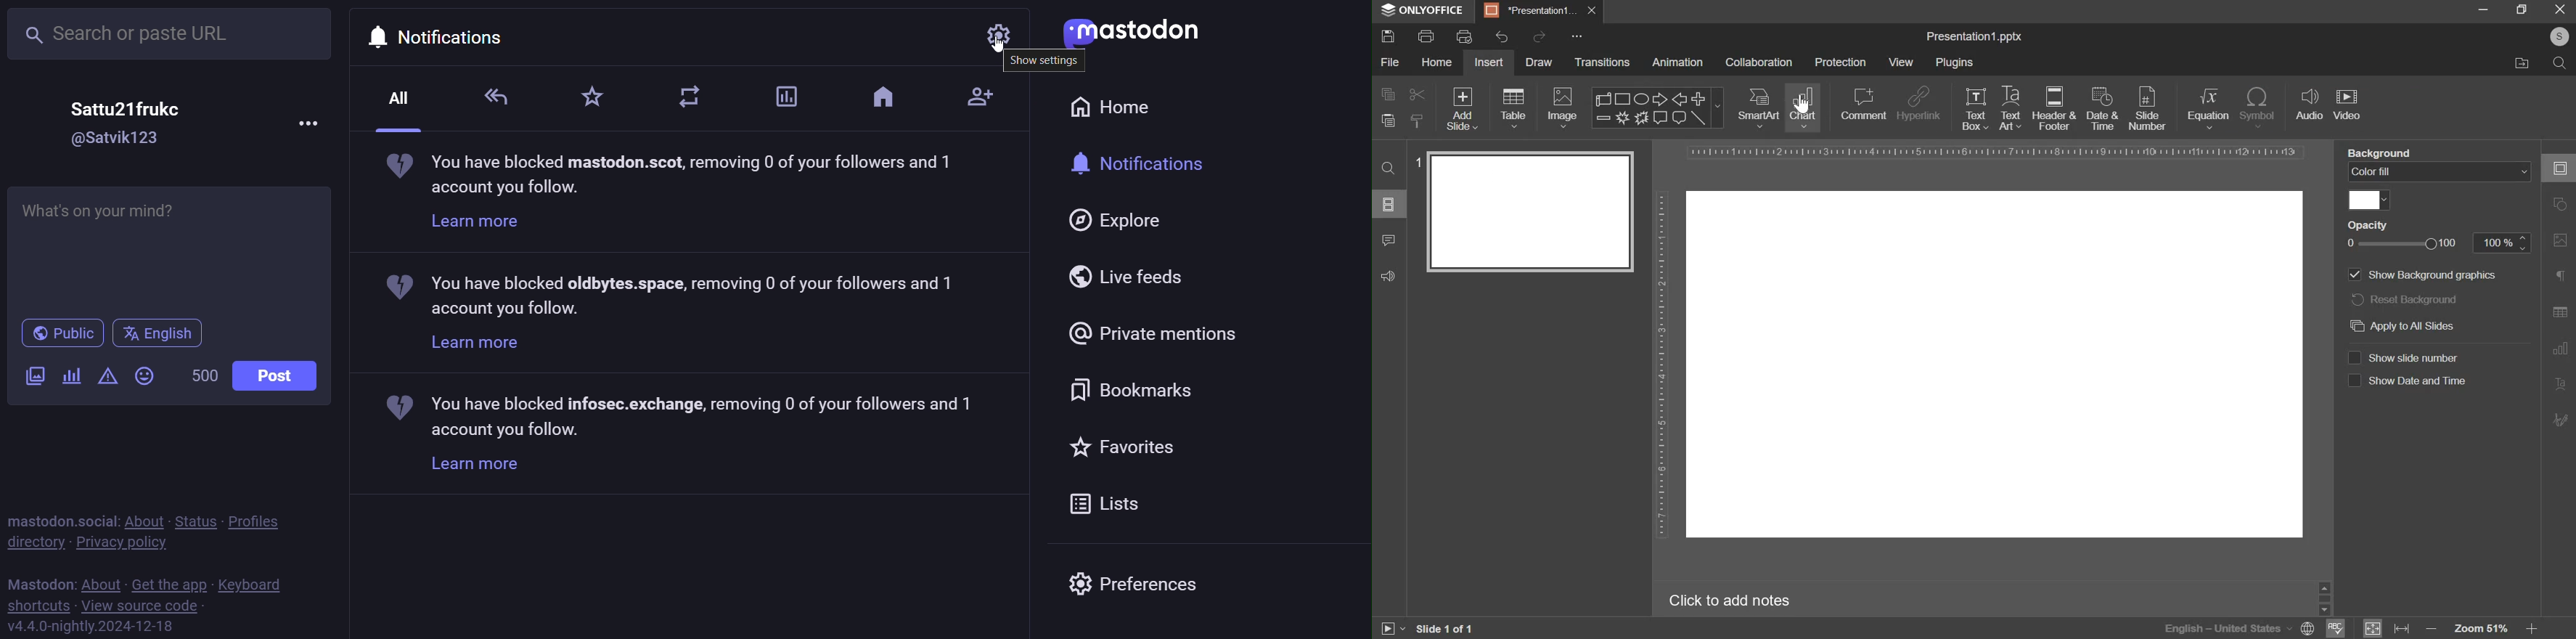 The width and height of the screenshot is (2576, 644). What do you see at coordinates (1580, 37) in the screenshot?
I see `more options` at bounding box center [1580, 37].